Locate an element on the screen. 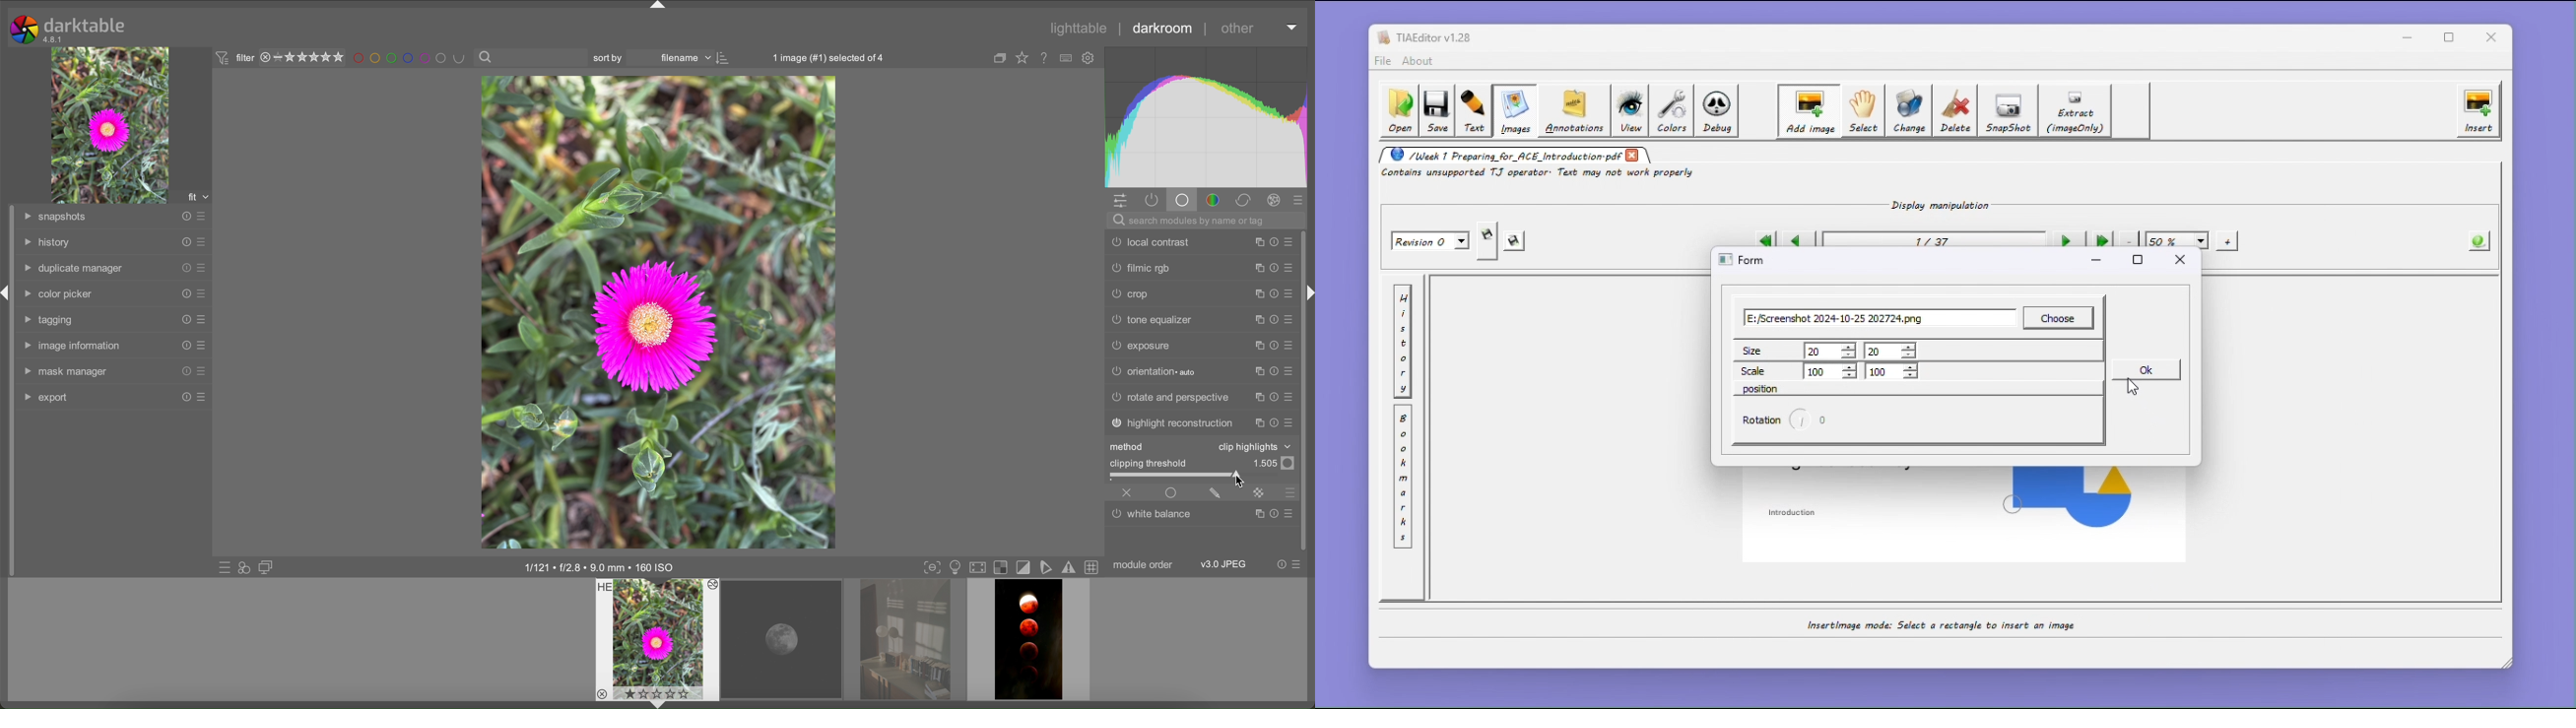 The image size is (2576, 728). copy is located at coordinates (1259, 423).